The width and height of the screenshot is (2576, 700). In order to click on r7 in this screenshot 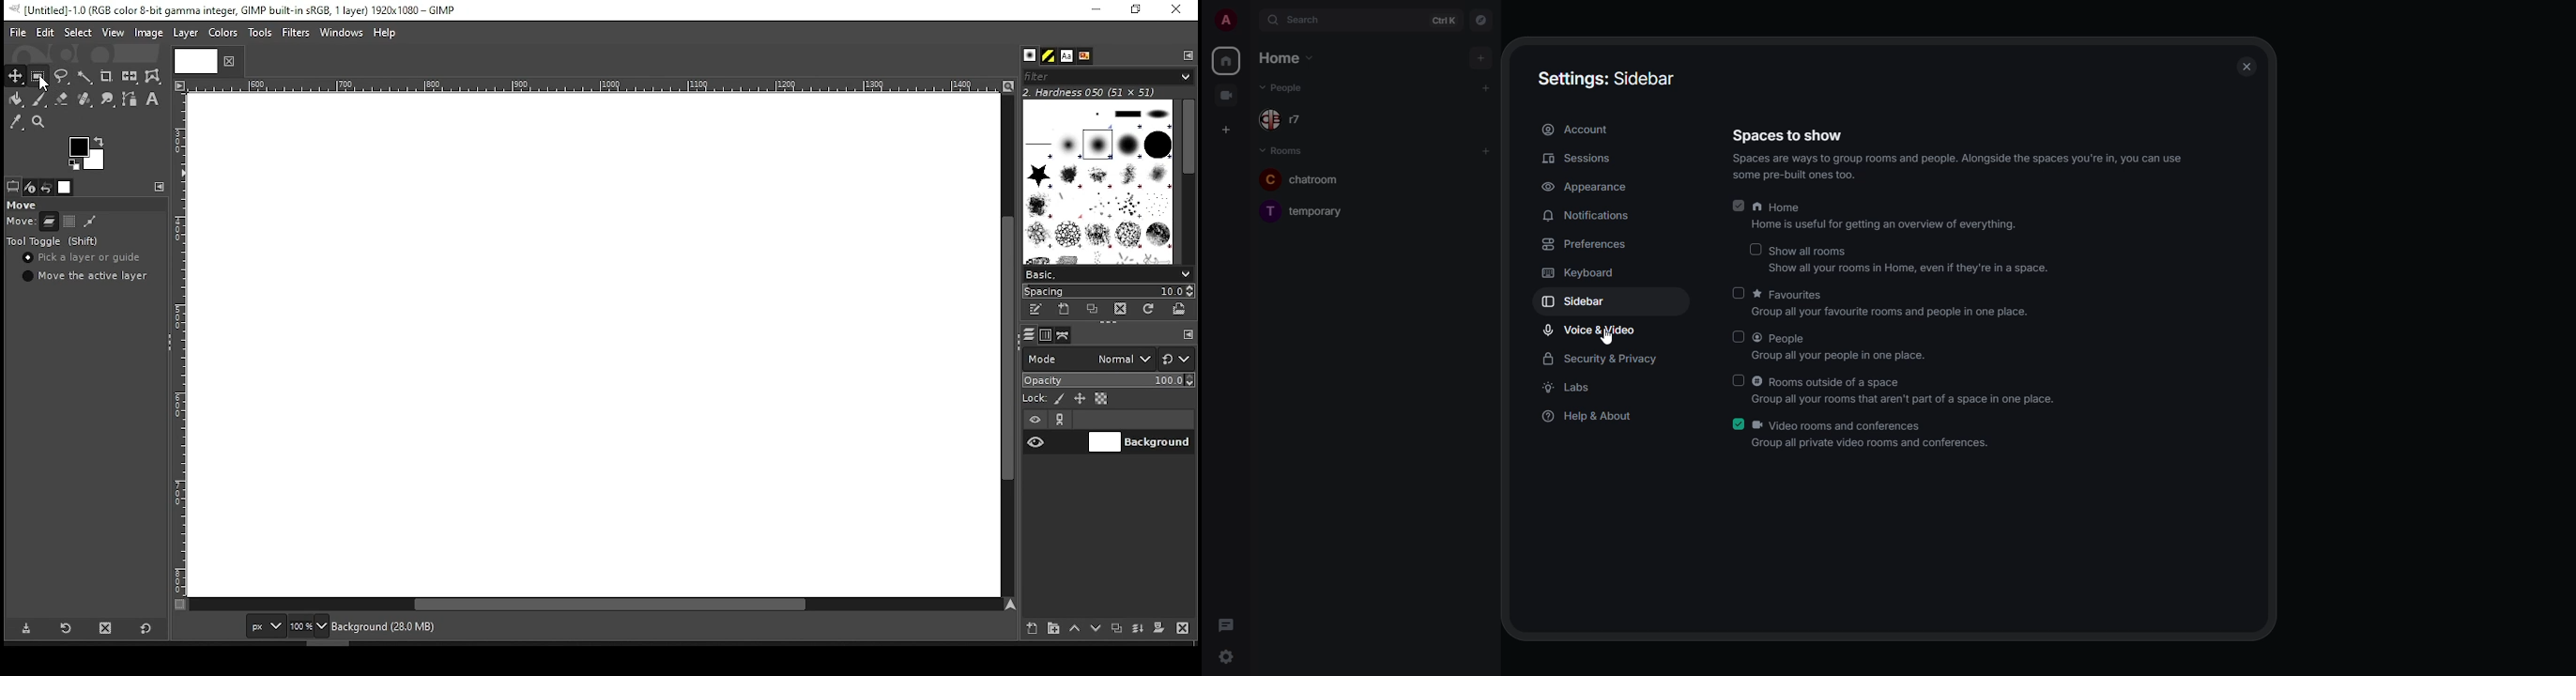, I will do `click(1283, 120)`.